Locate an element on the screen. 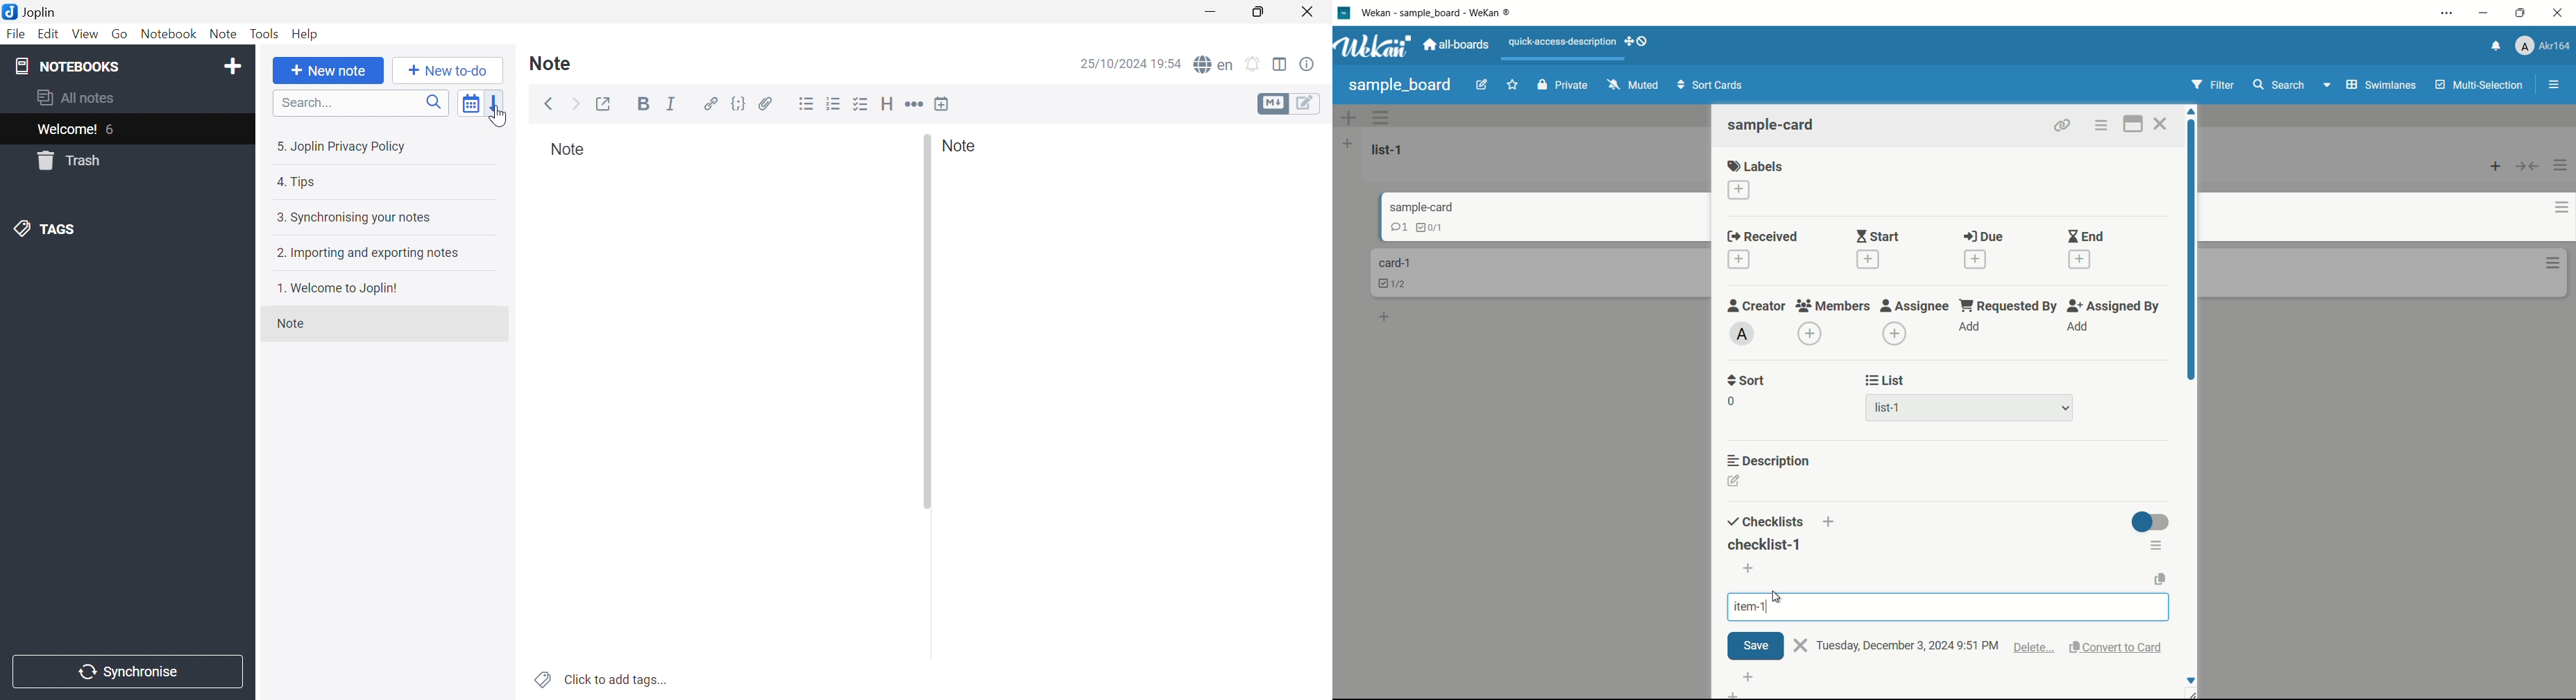 The image size is (2576, 700). Hyperlink is located at coordinates (711, 104).